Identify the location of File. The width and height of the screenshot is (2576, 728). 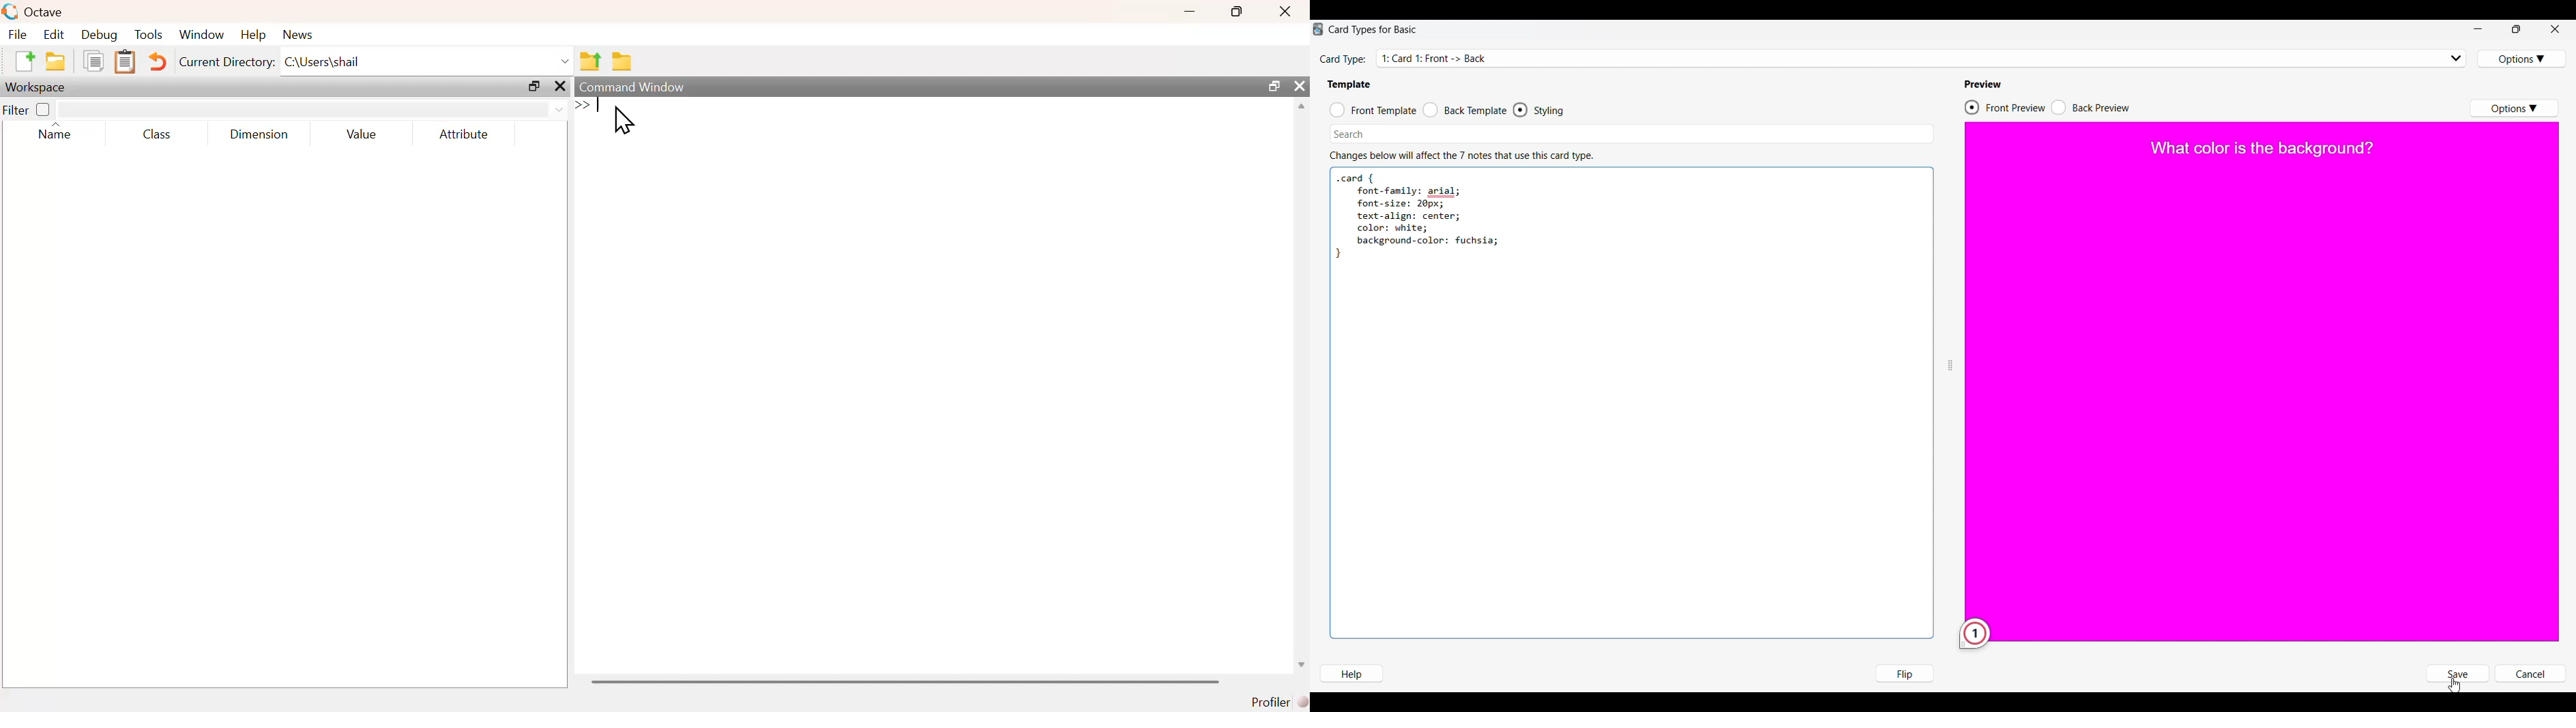
(19, 35).